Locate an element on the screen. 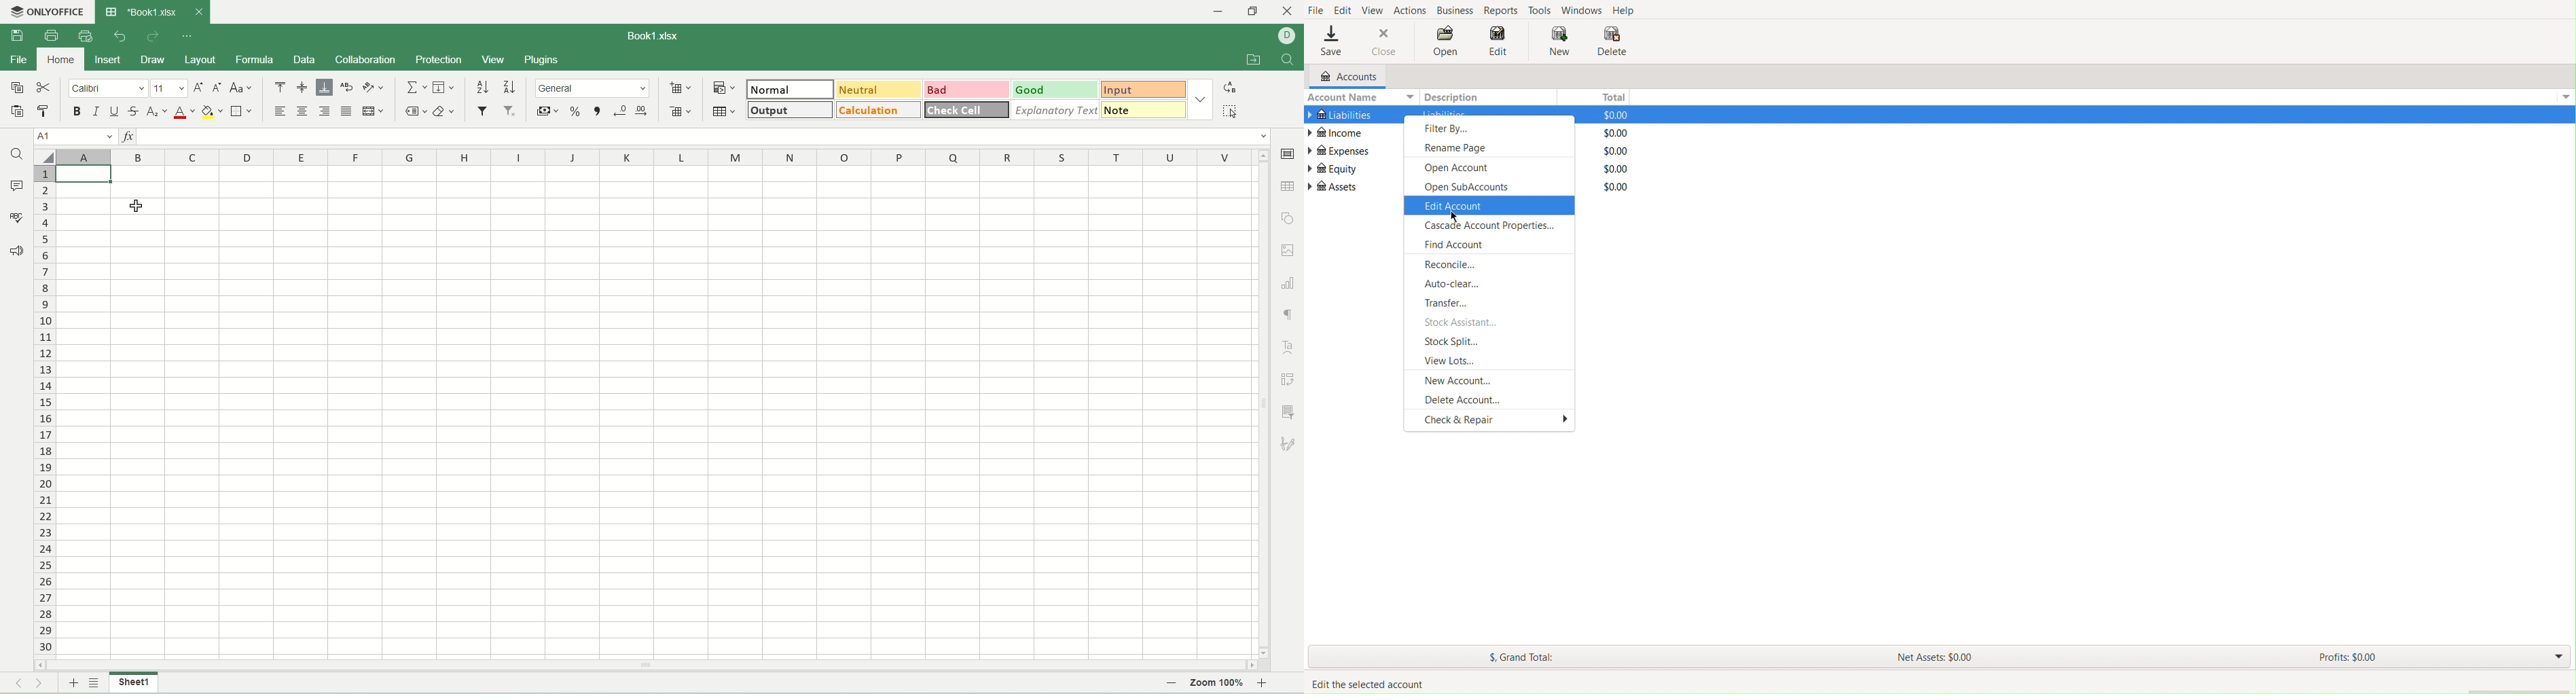 This screenshot has width=2576, height=700. increase decimal is located at coordinates (643, 111).